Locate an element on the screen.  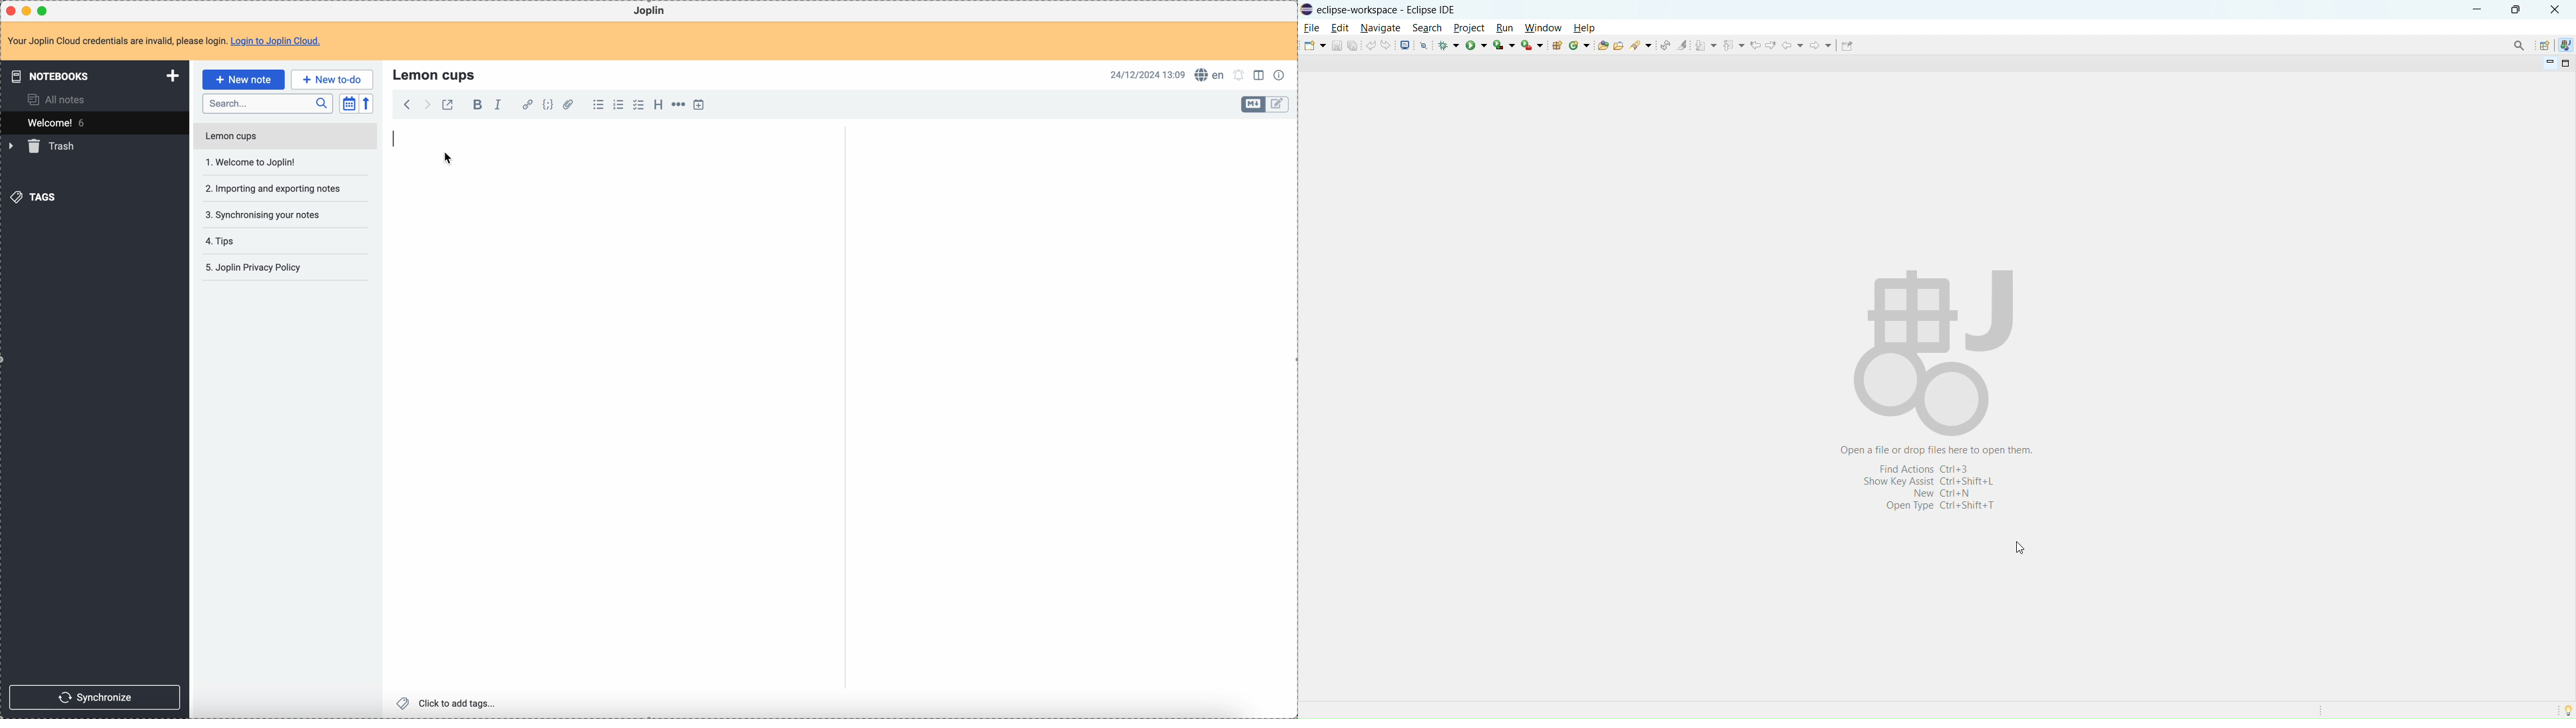
importing and exporting your notes is located at coordinates (274, 189).